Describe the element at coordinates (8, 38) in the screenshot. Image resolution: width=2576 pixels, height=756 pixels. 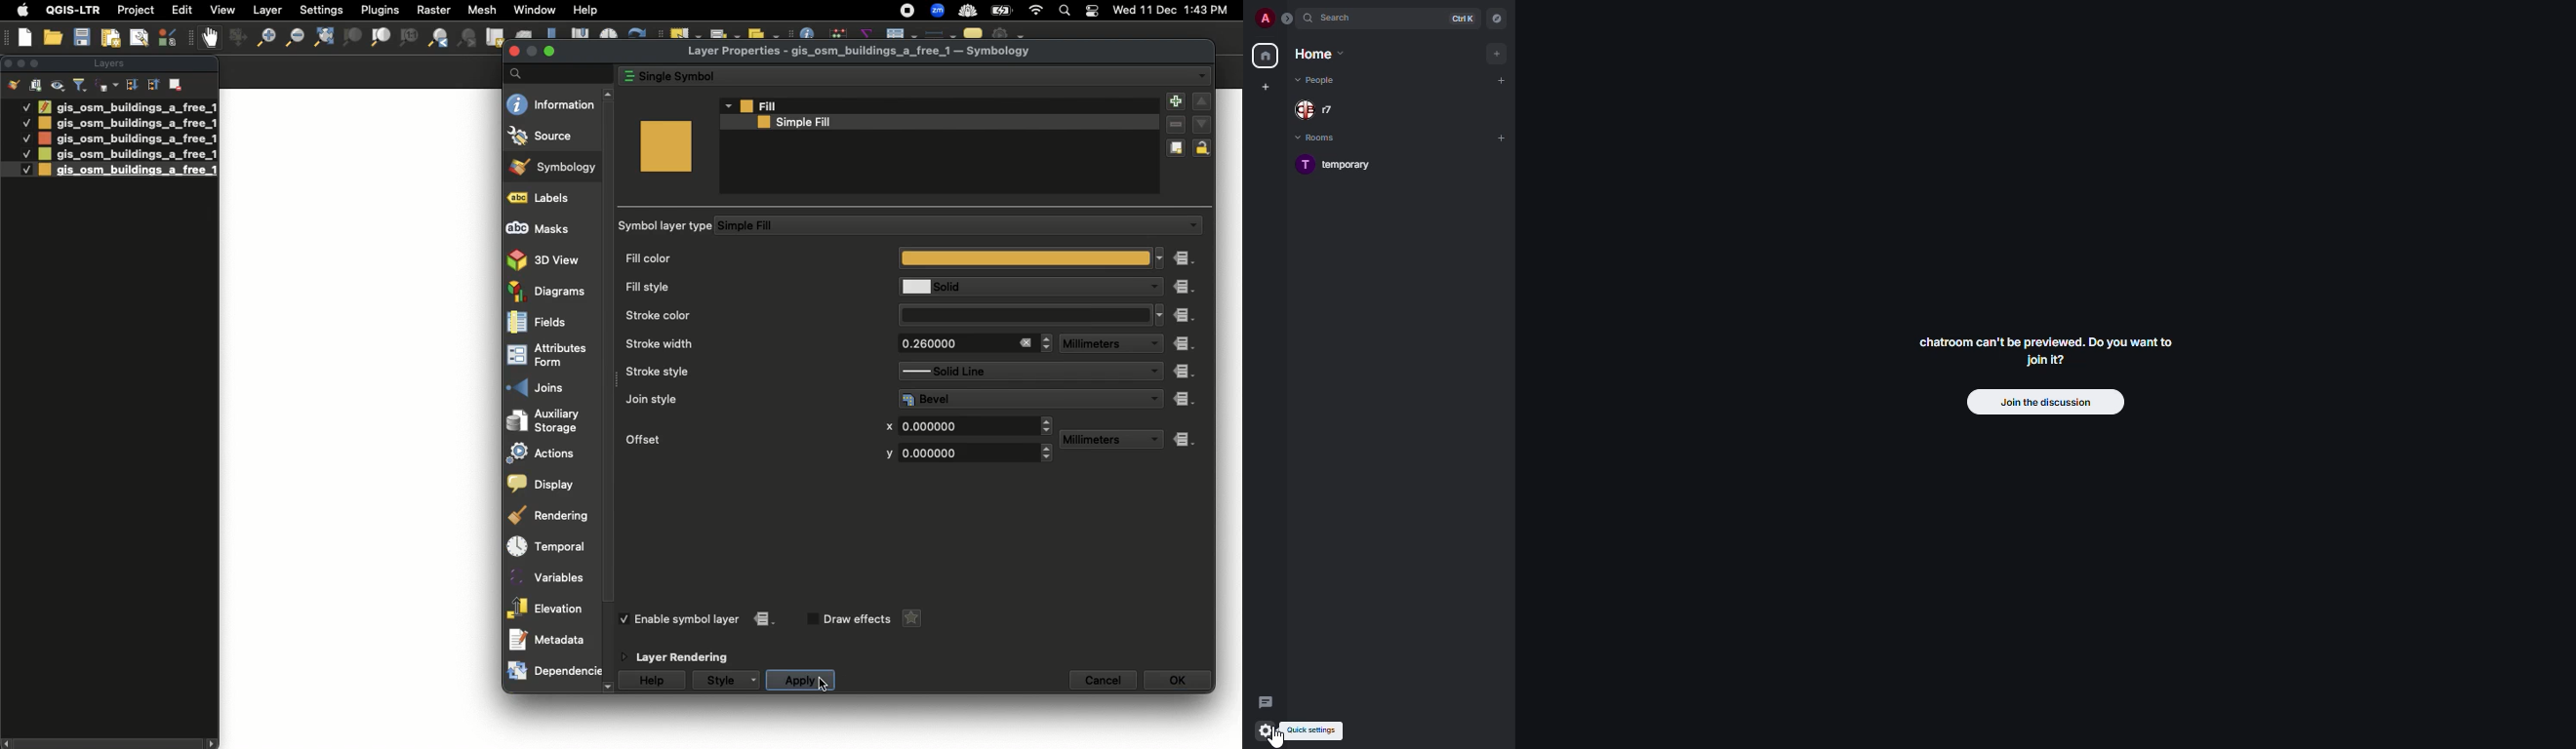
I see `` at that location.